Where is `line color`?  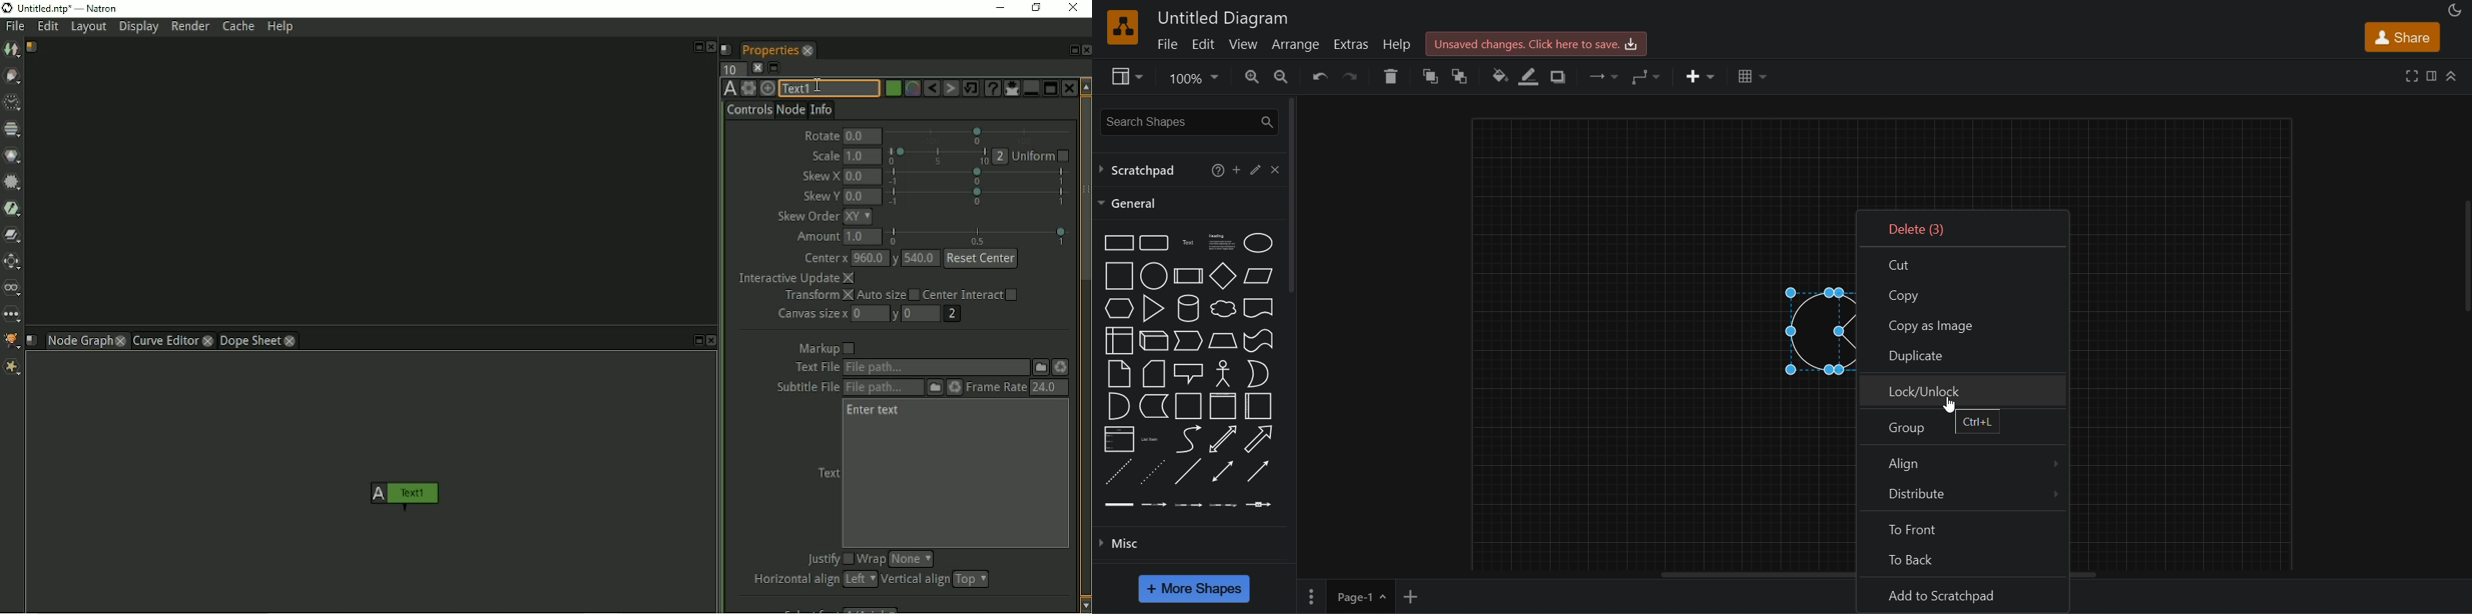
line color is located at coordinates (1529, 77).